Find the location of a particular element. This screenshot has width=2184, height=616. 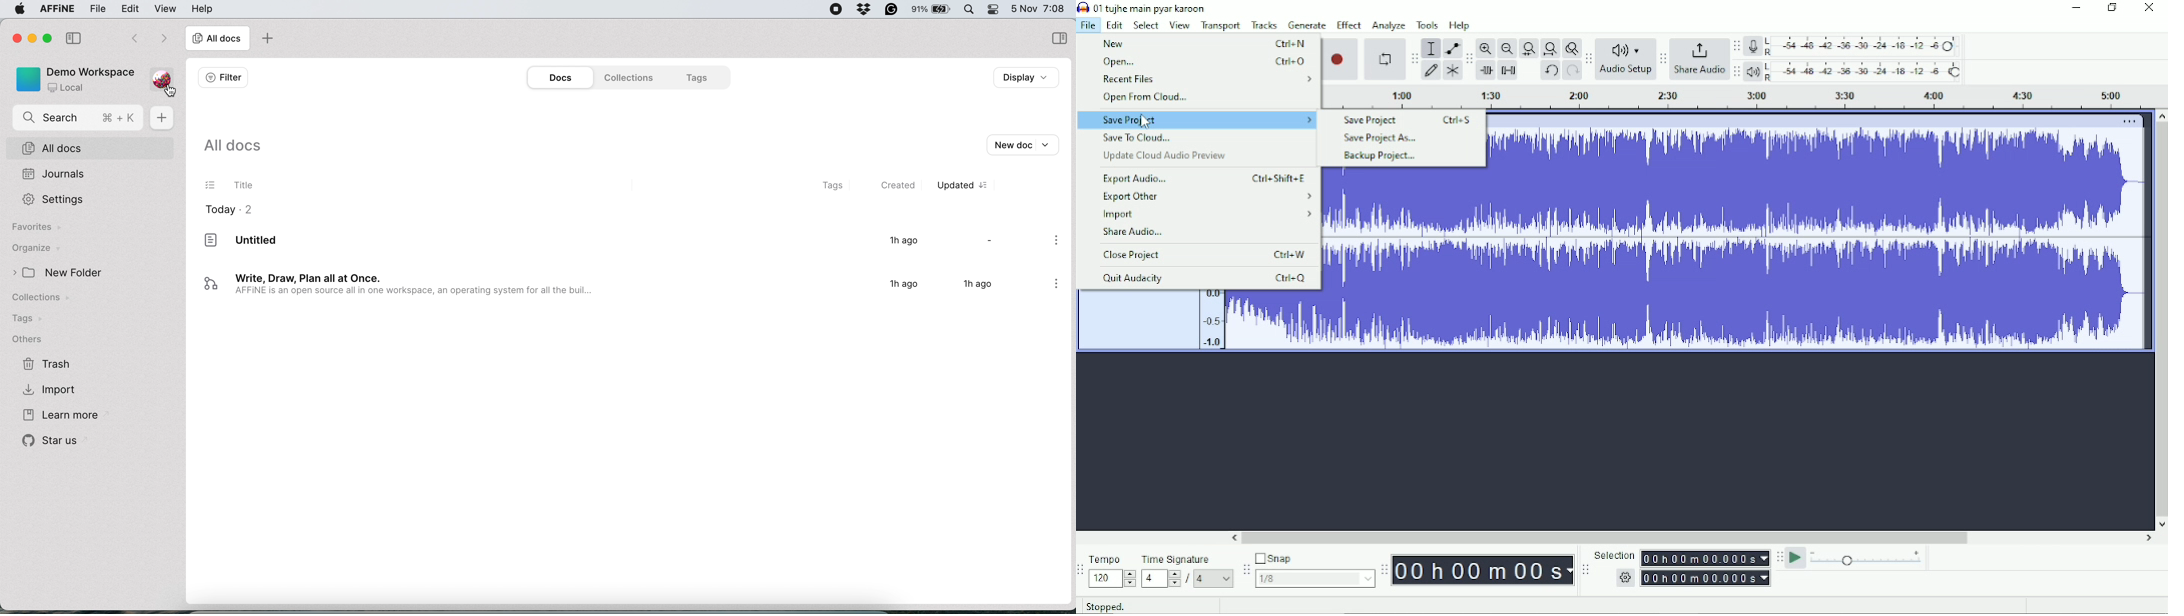

Export Audio is located at coordinates (1207, 178).